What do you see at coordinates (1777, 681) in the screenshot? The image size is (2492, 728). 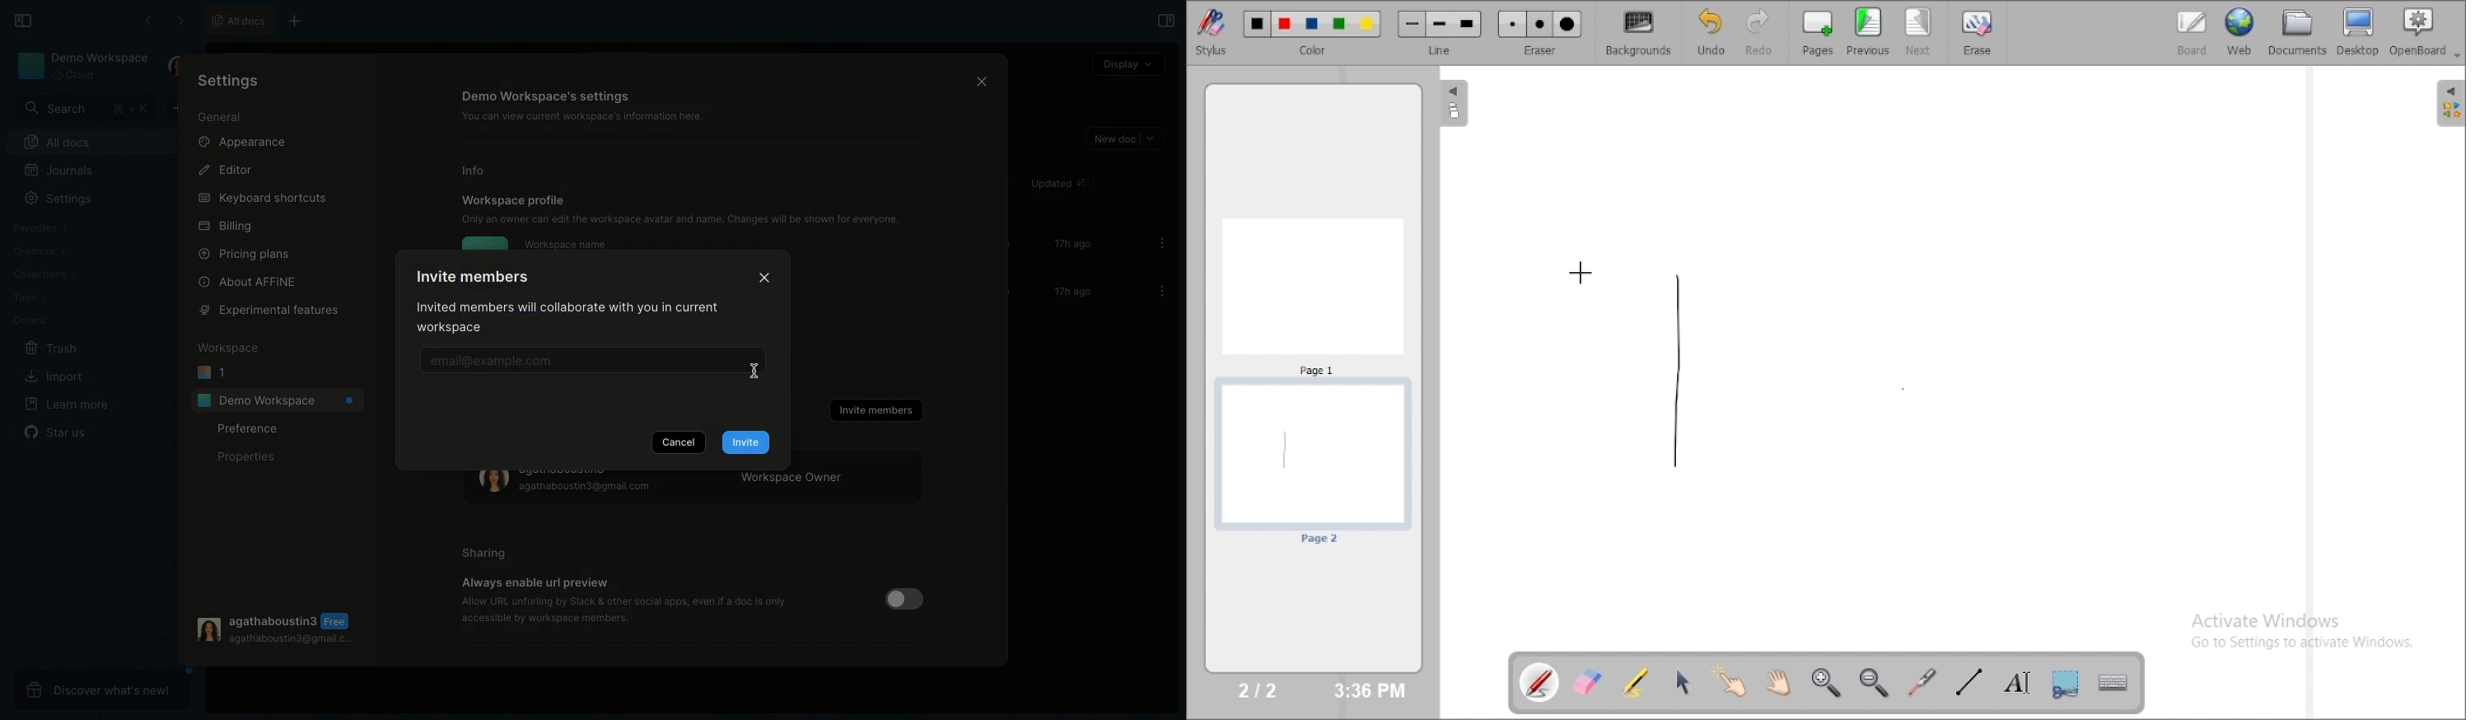 I see `scroll page` at bounding box center [1777, 681].